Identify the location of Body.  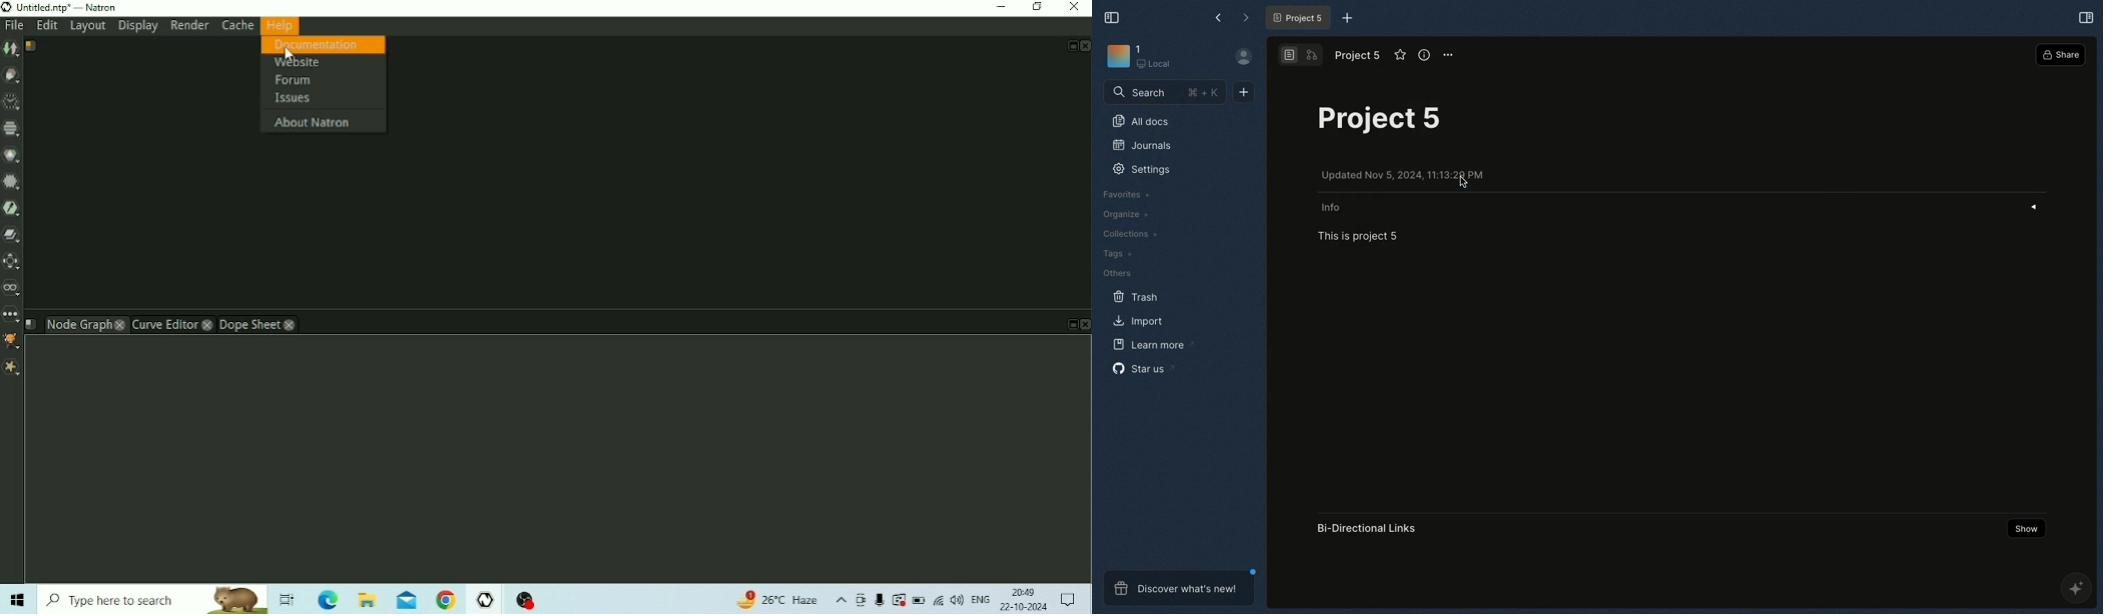
(1363, 239).